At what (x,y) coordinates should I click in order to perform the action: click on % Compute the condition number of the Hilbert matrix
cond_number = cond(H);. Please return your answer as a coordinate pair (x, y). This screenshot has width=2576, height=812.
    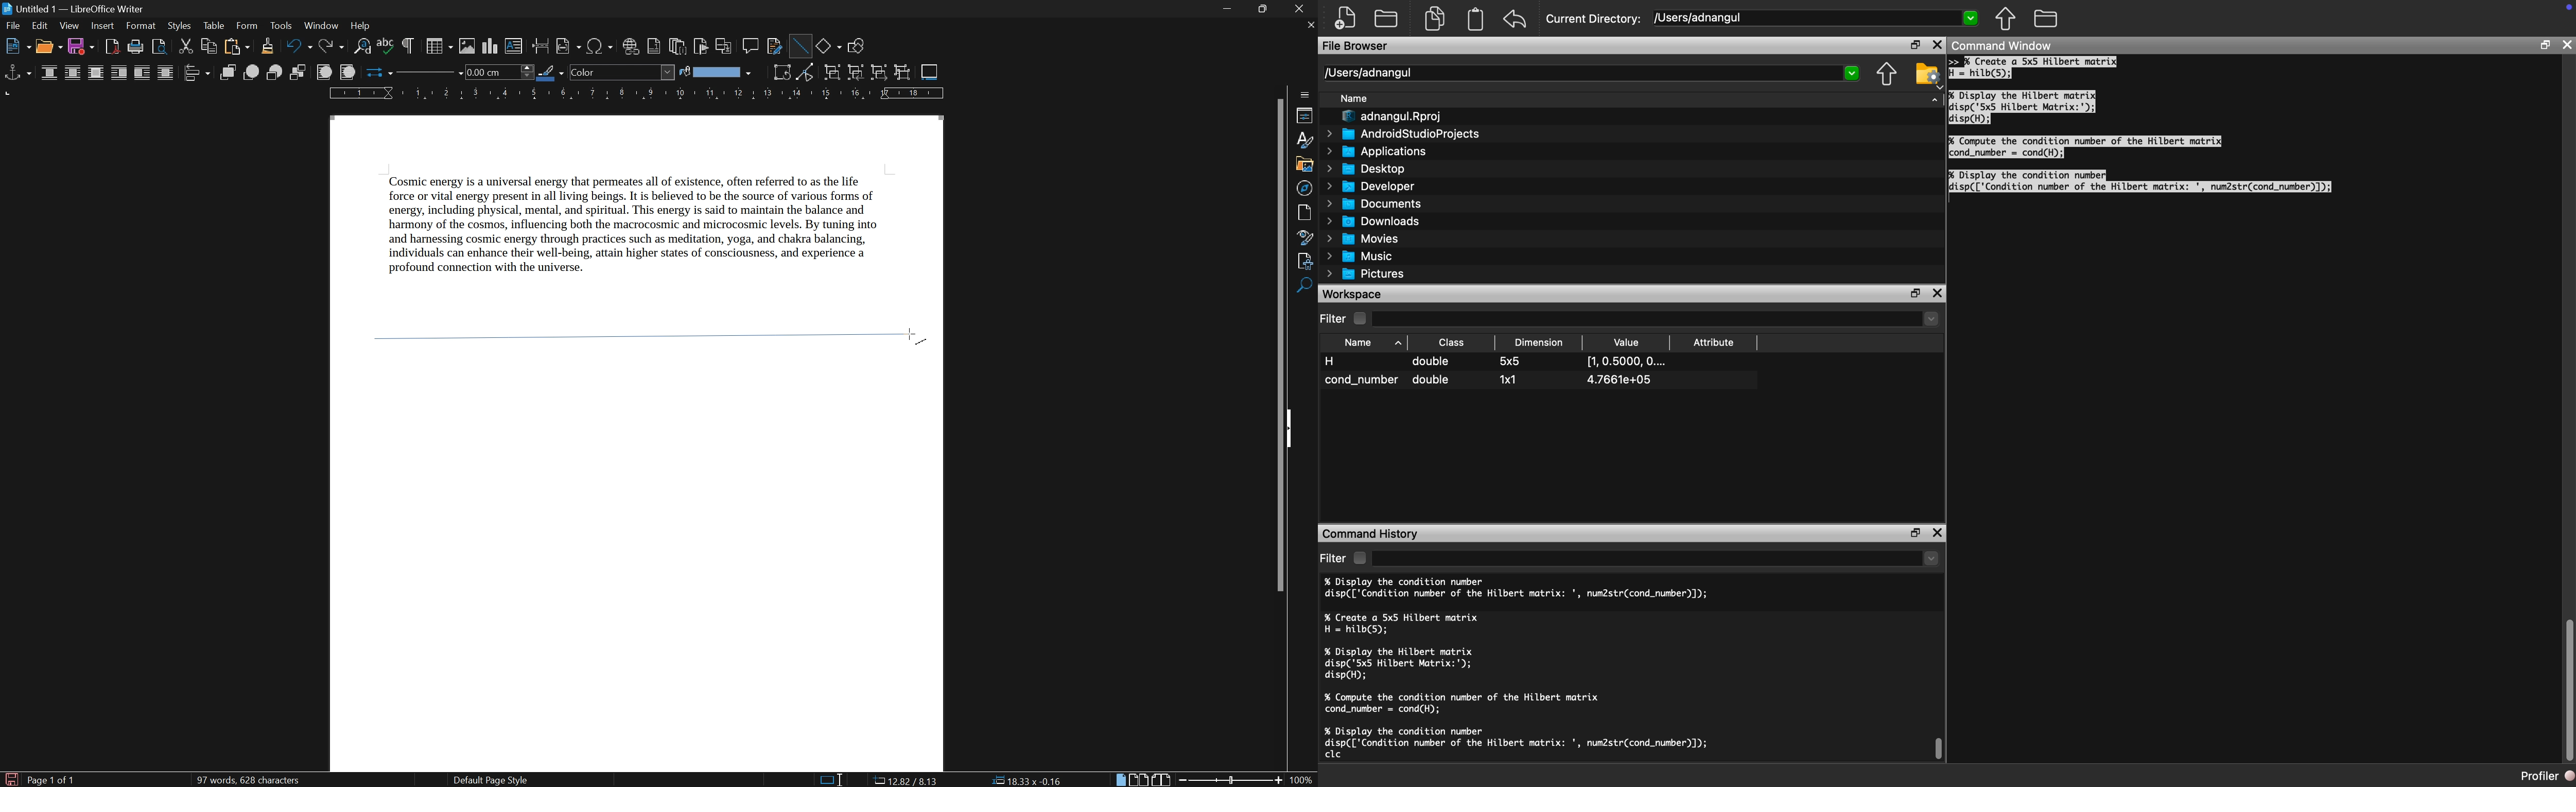
    Looking at the image, I should click on (1464, 703).